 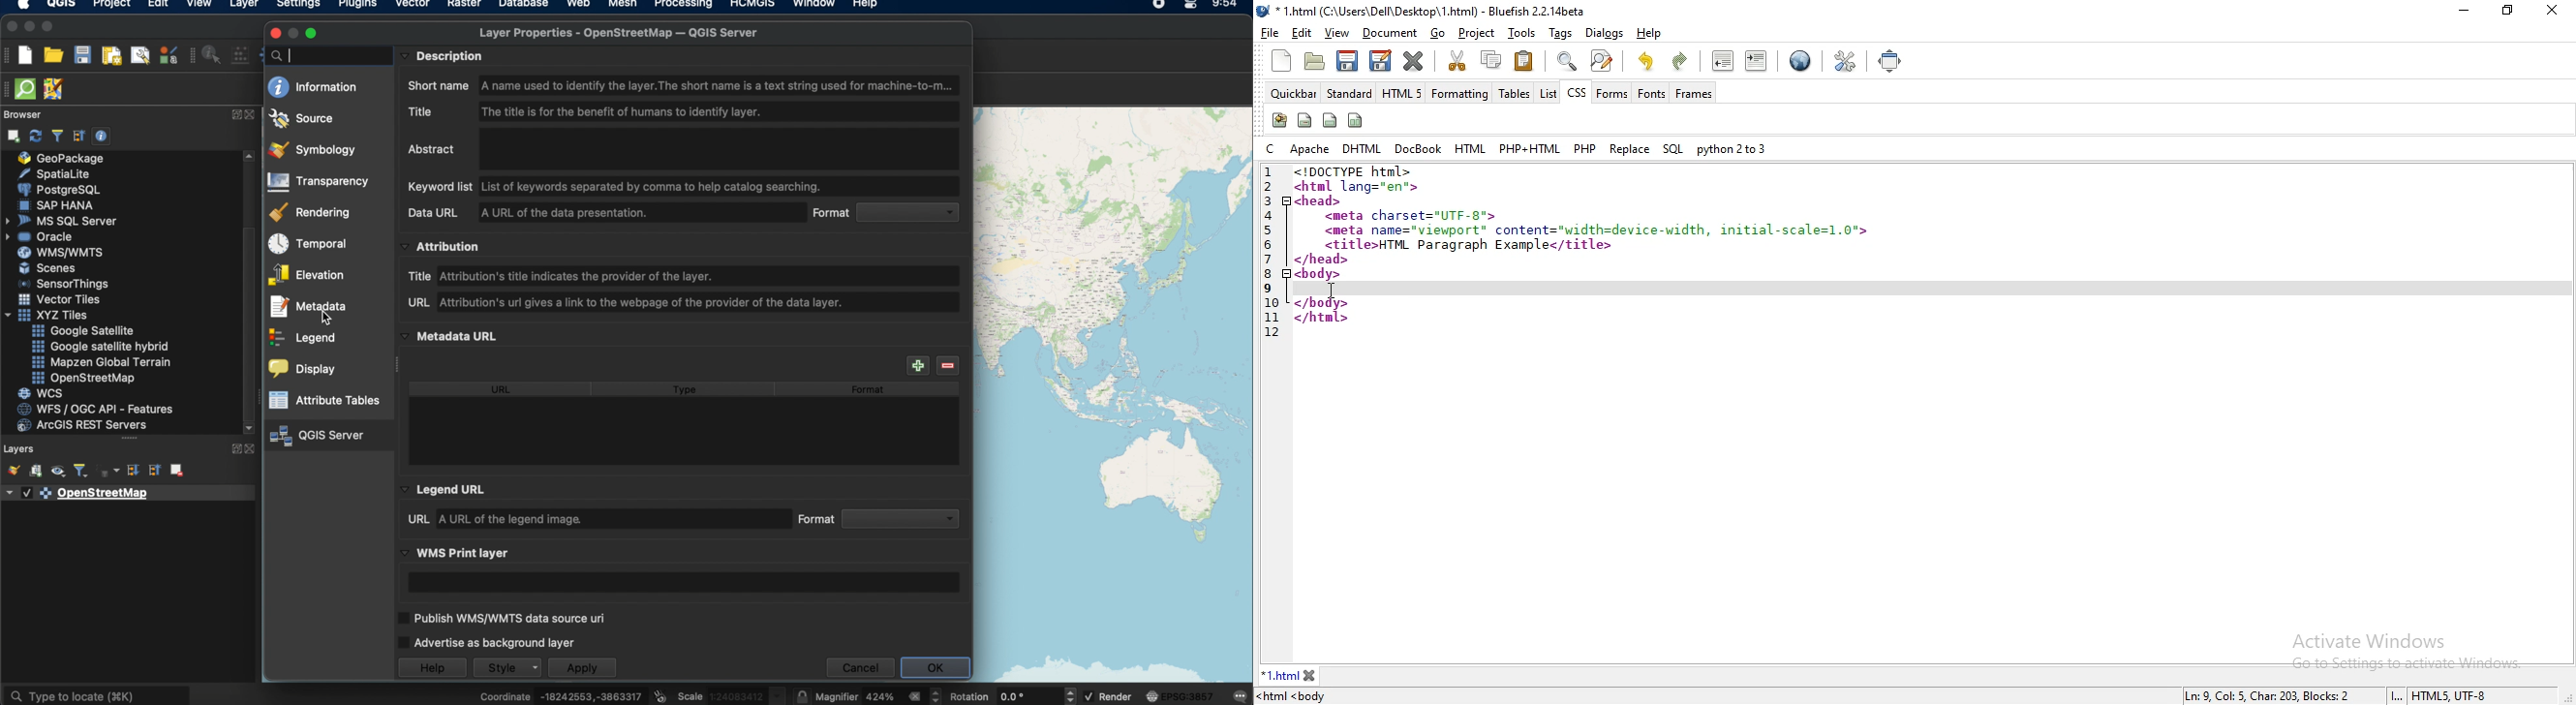 What do you see at coordinates (1559, 32) in the screenshot?
I see `tags` at bounding box center [1559, 32].